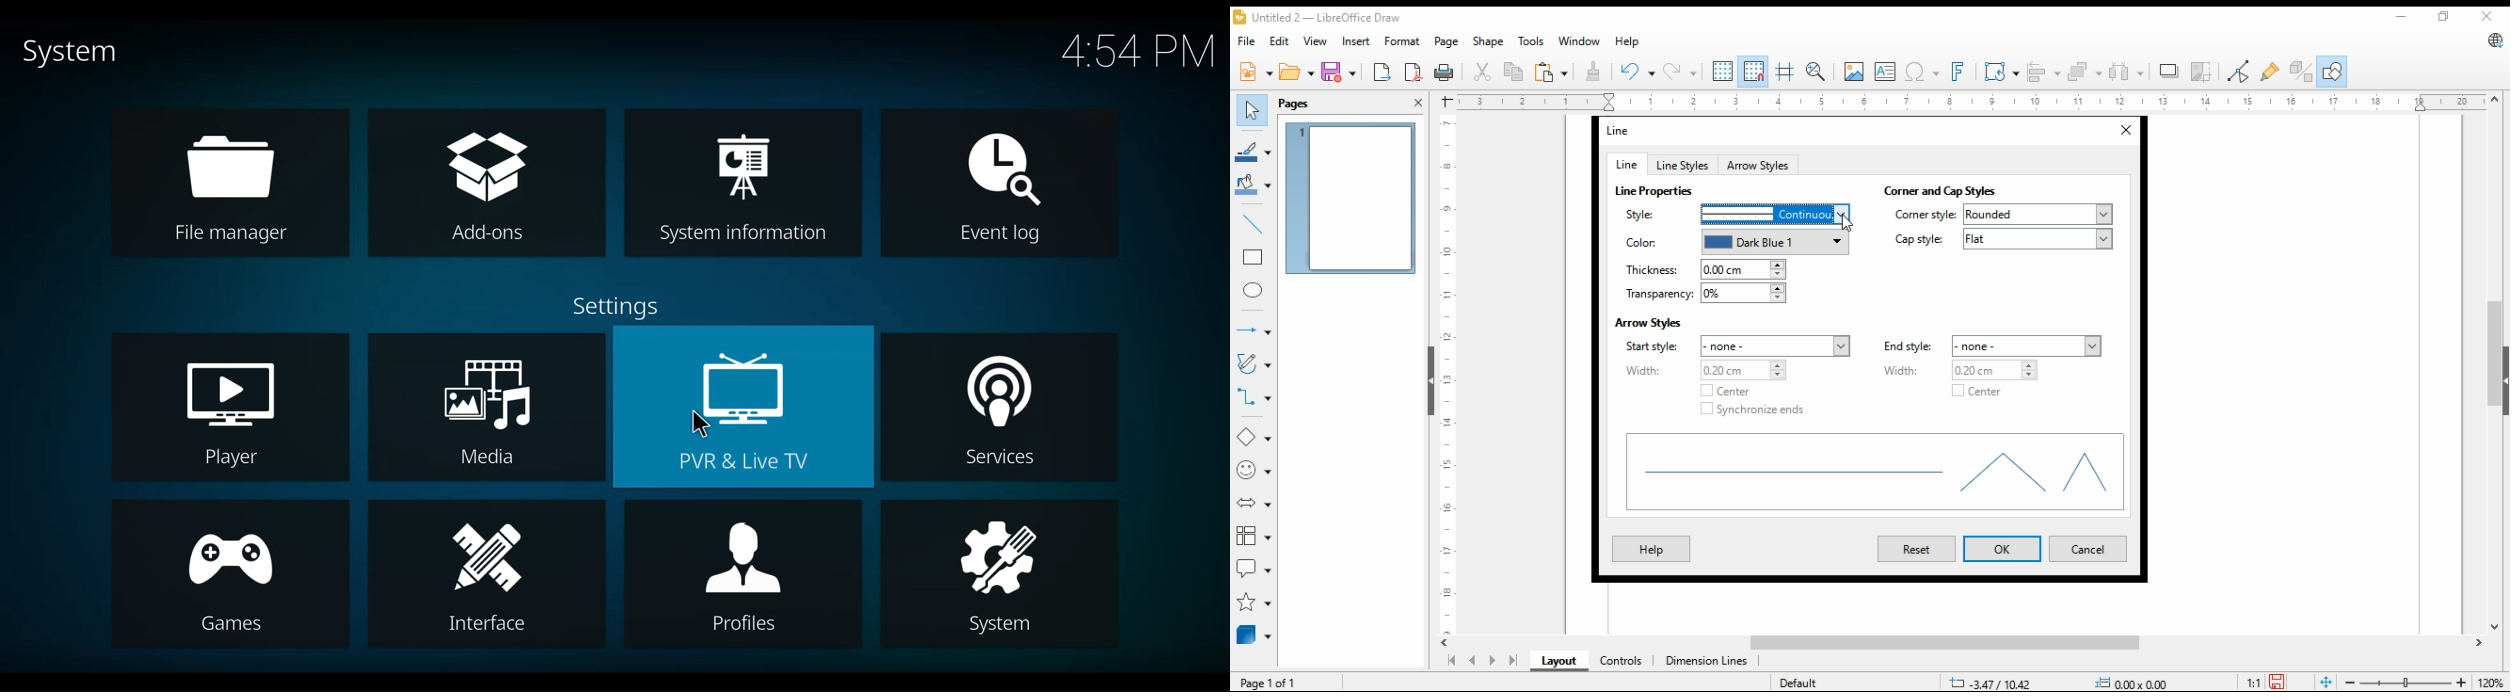  Describe the element at coordinates (737, 573) in the screenshot. I see `Profiles` at that location.